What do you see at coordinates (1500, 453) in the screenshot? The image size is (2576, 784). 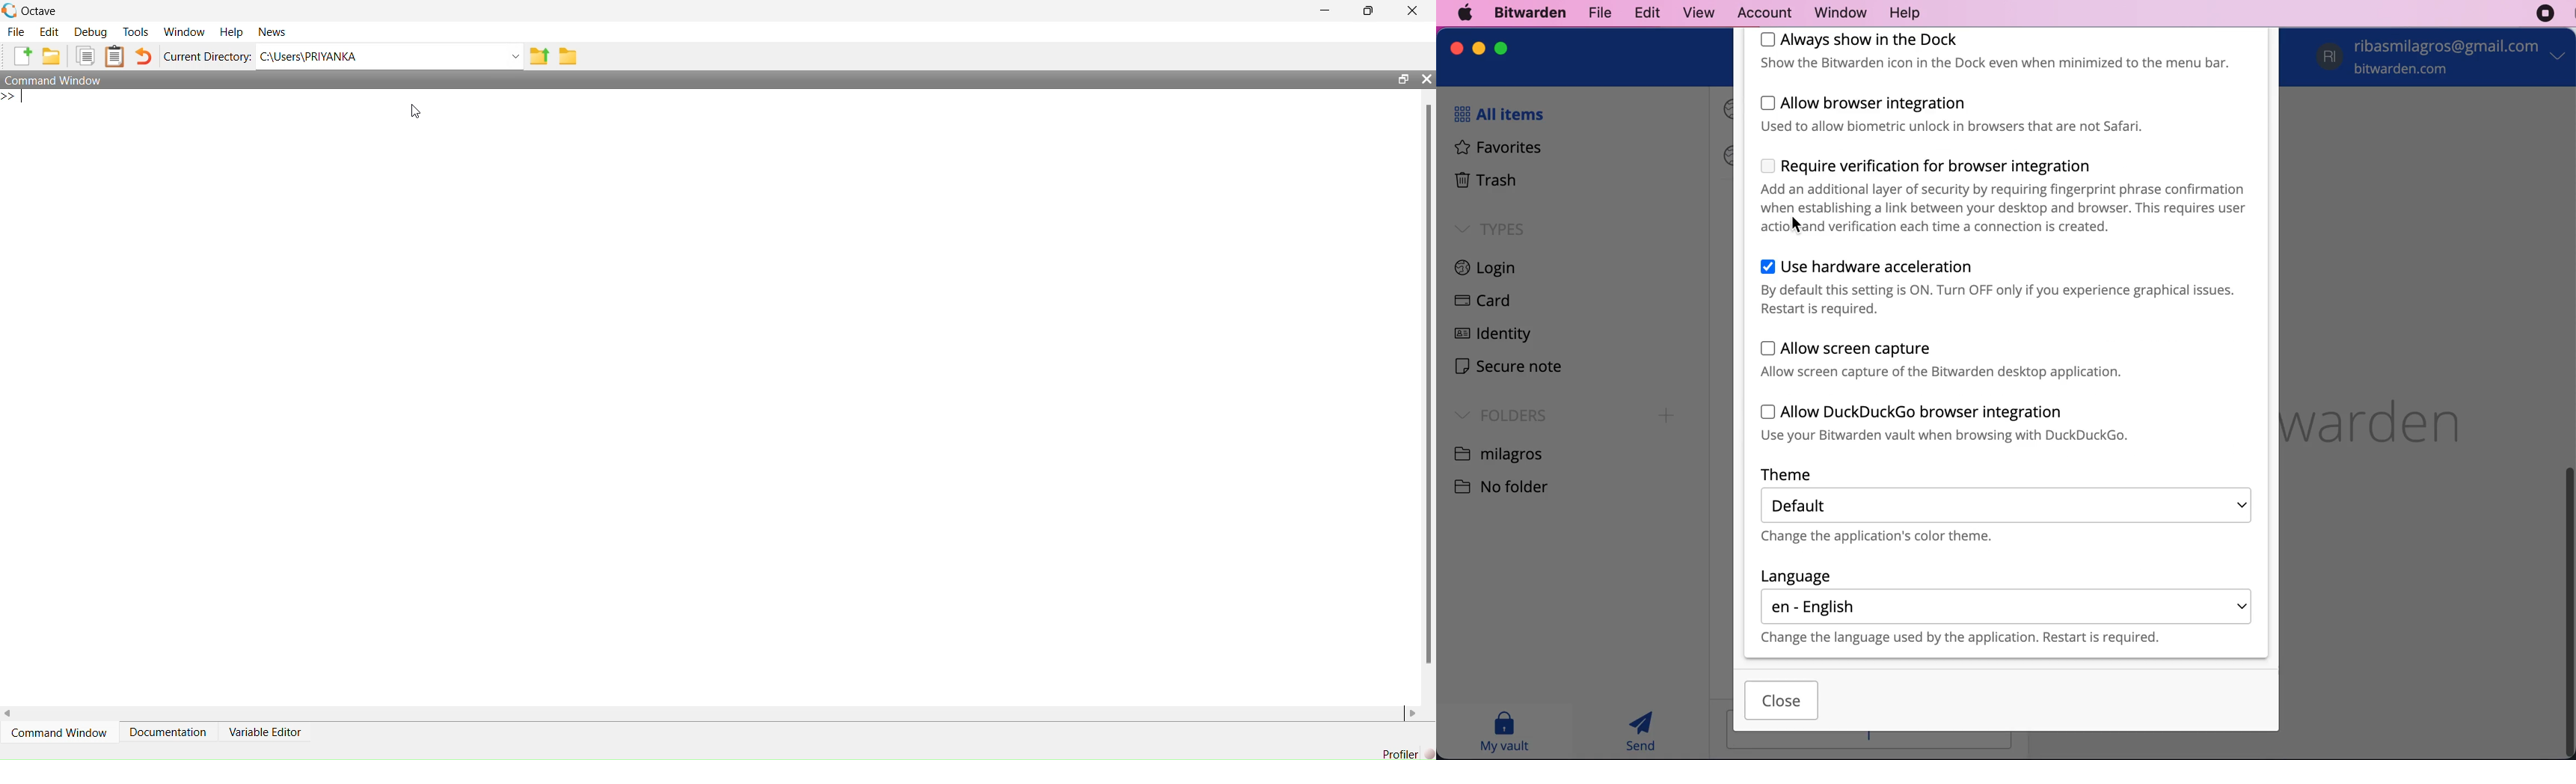 I see `folder name` at bounding box center [1500, 453].